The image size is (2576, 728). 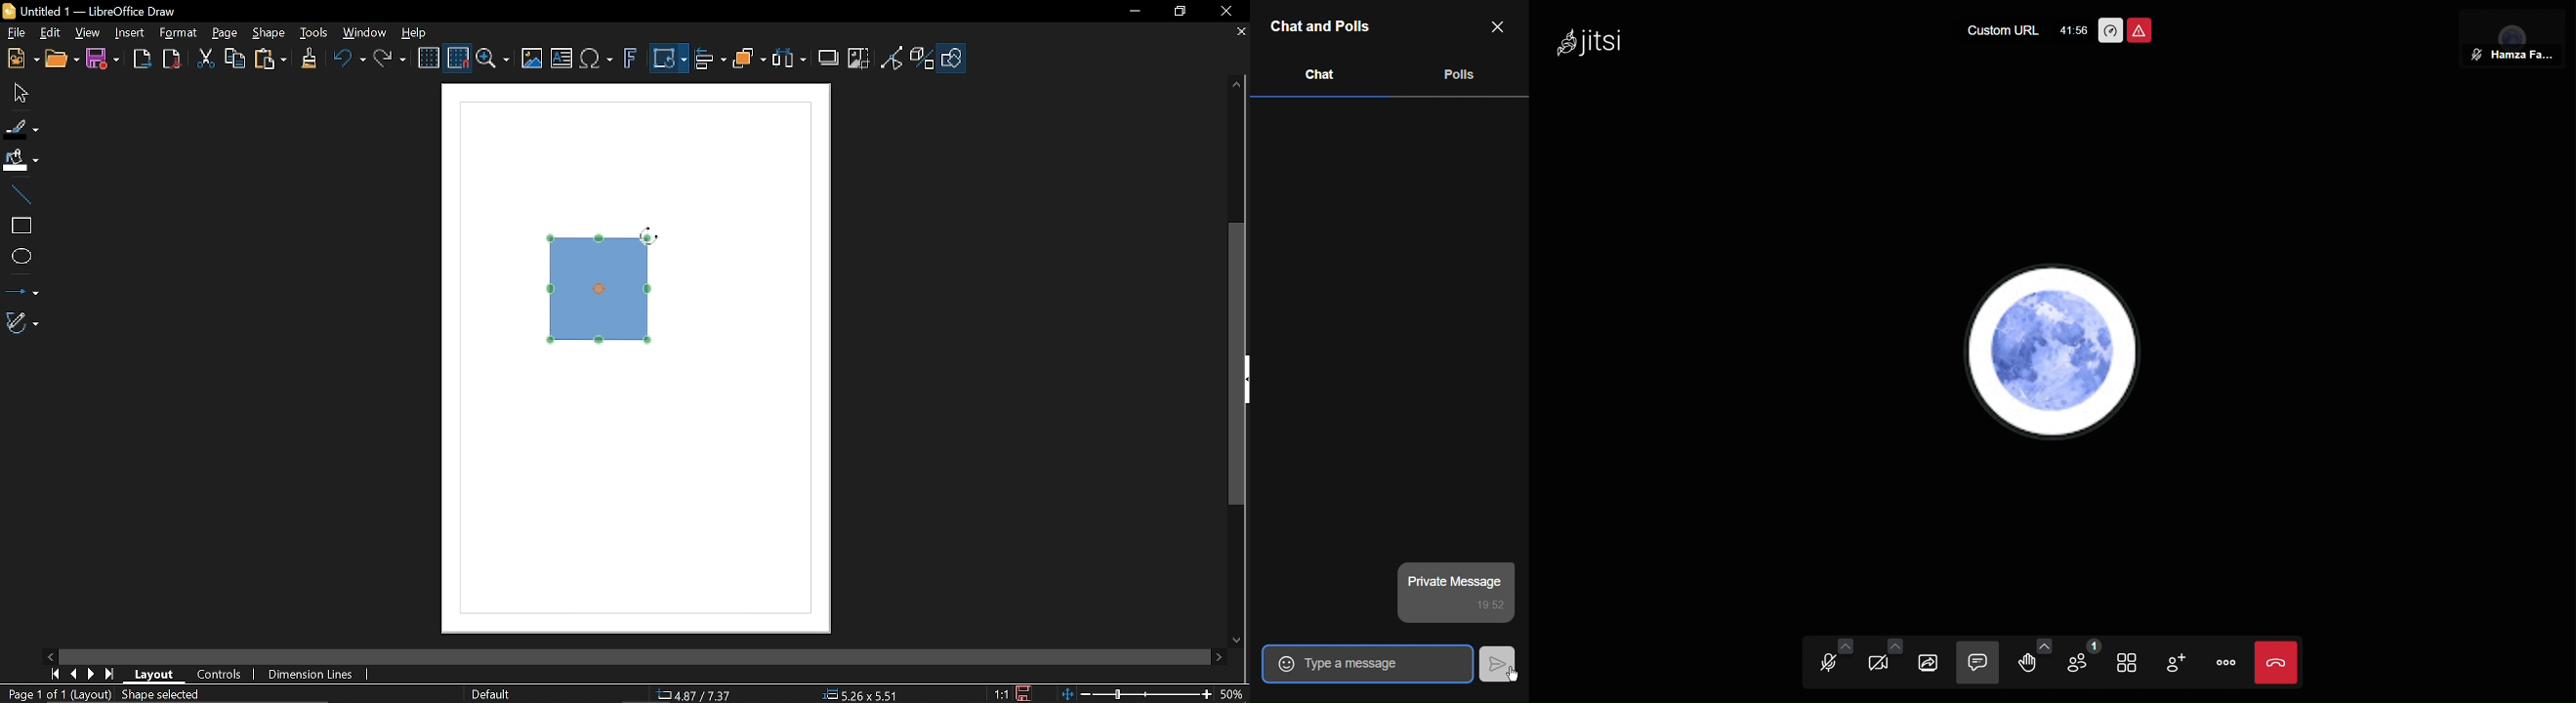 What do you see at coordinates (494, 59) in the screenshot?
I see `Zoom` at bounding box center [494, 59].